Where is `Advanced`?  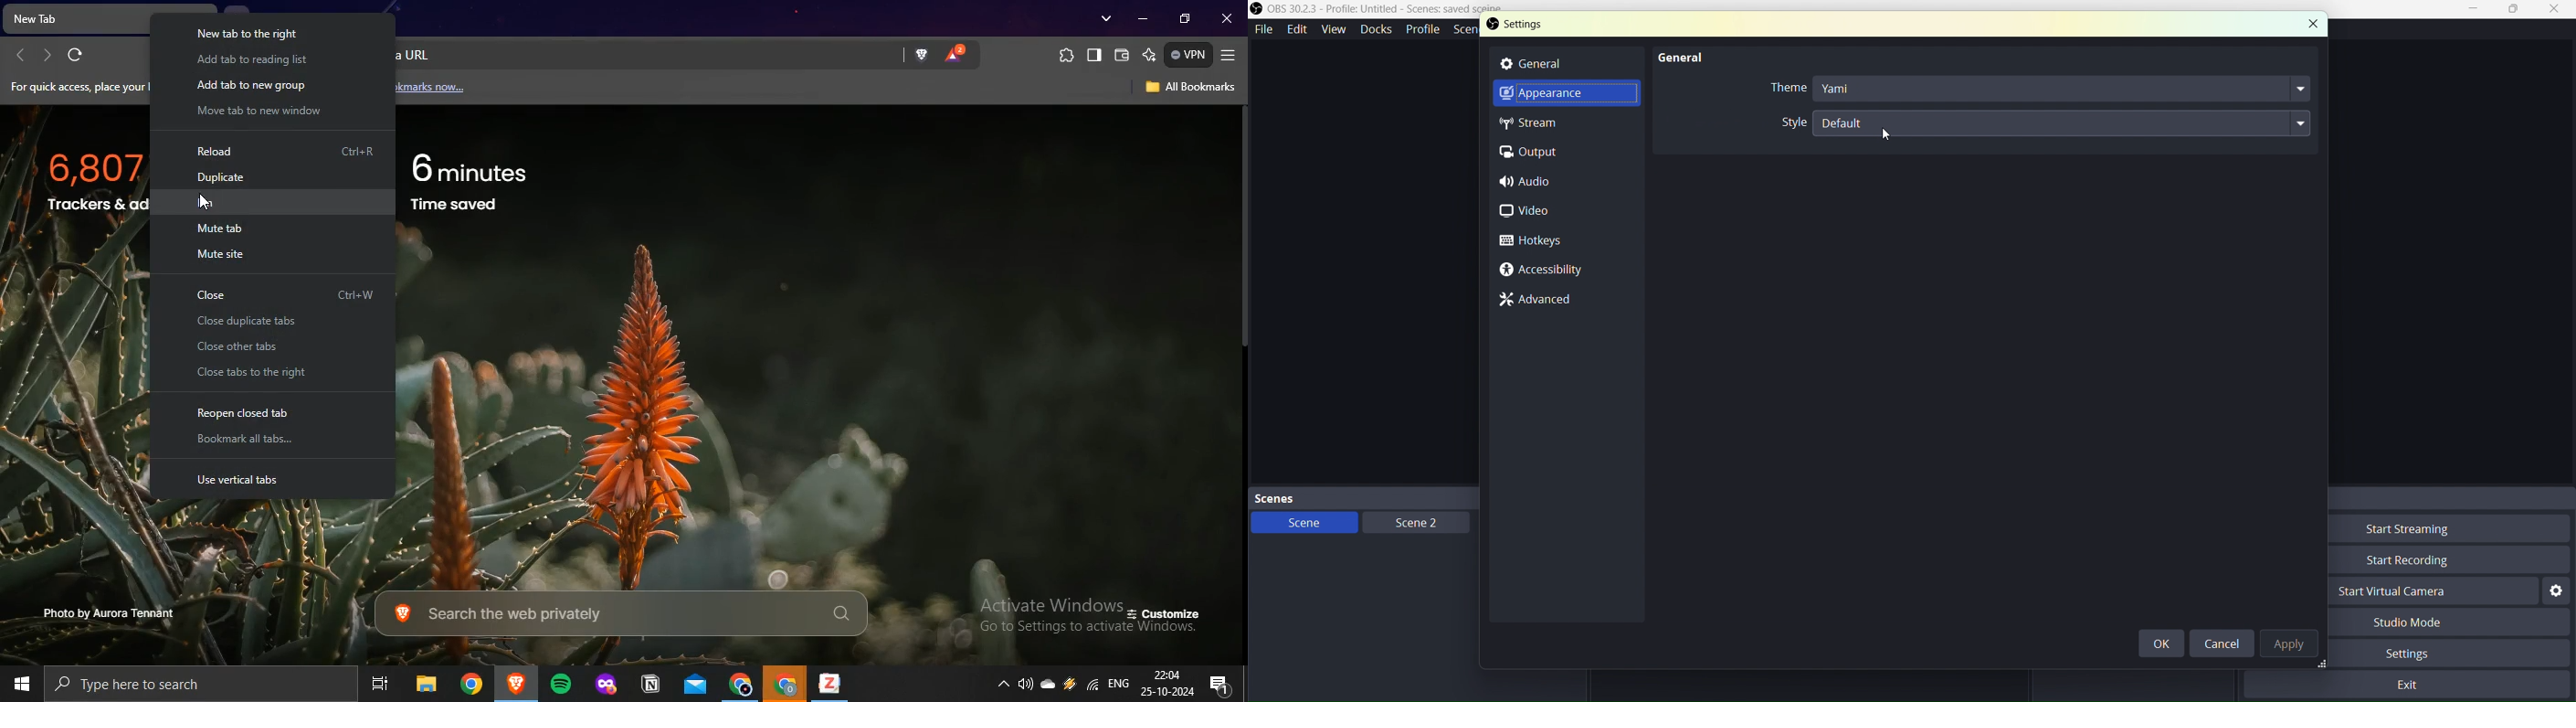 Advanced is located at coordinates (1544, 300).